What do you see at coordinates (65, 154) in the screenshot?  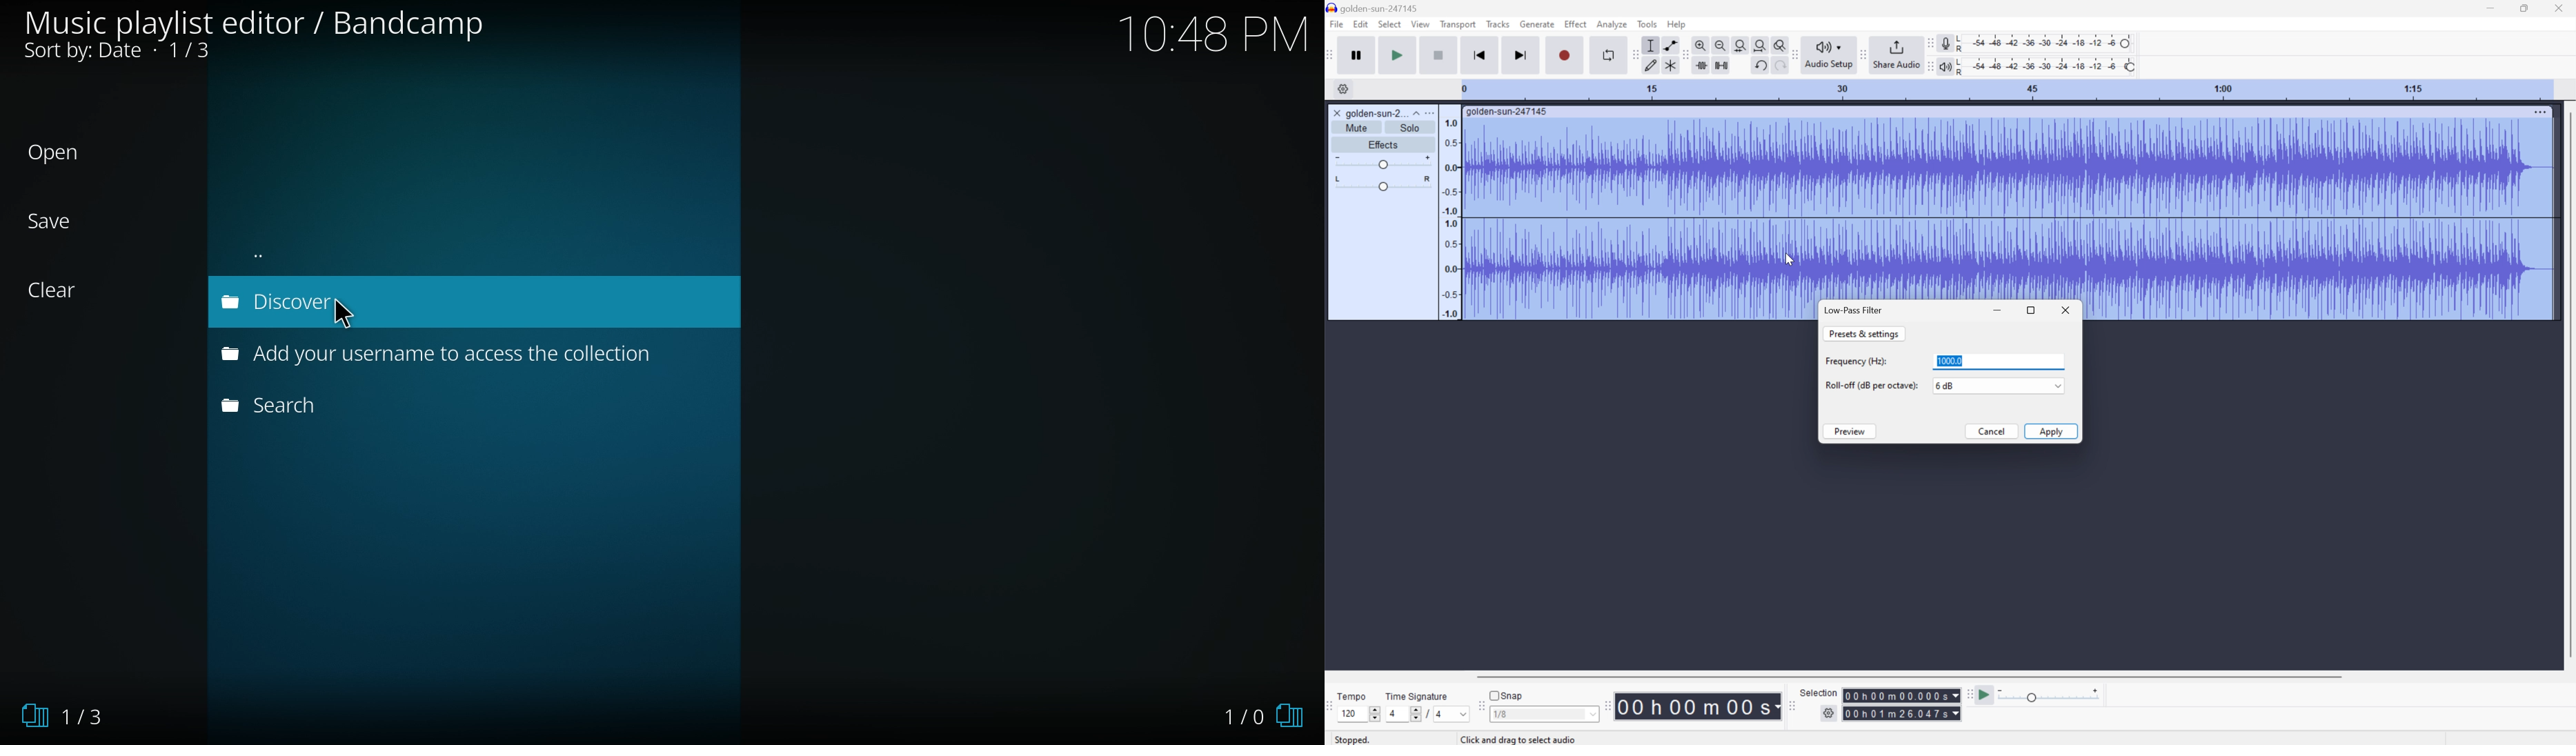 I see `Open` at bounding box center [65, 154].